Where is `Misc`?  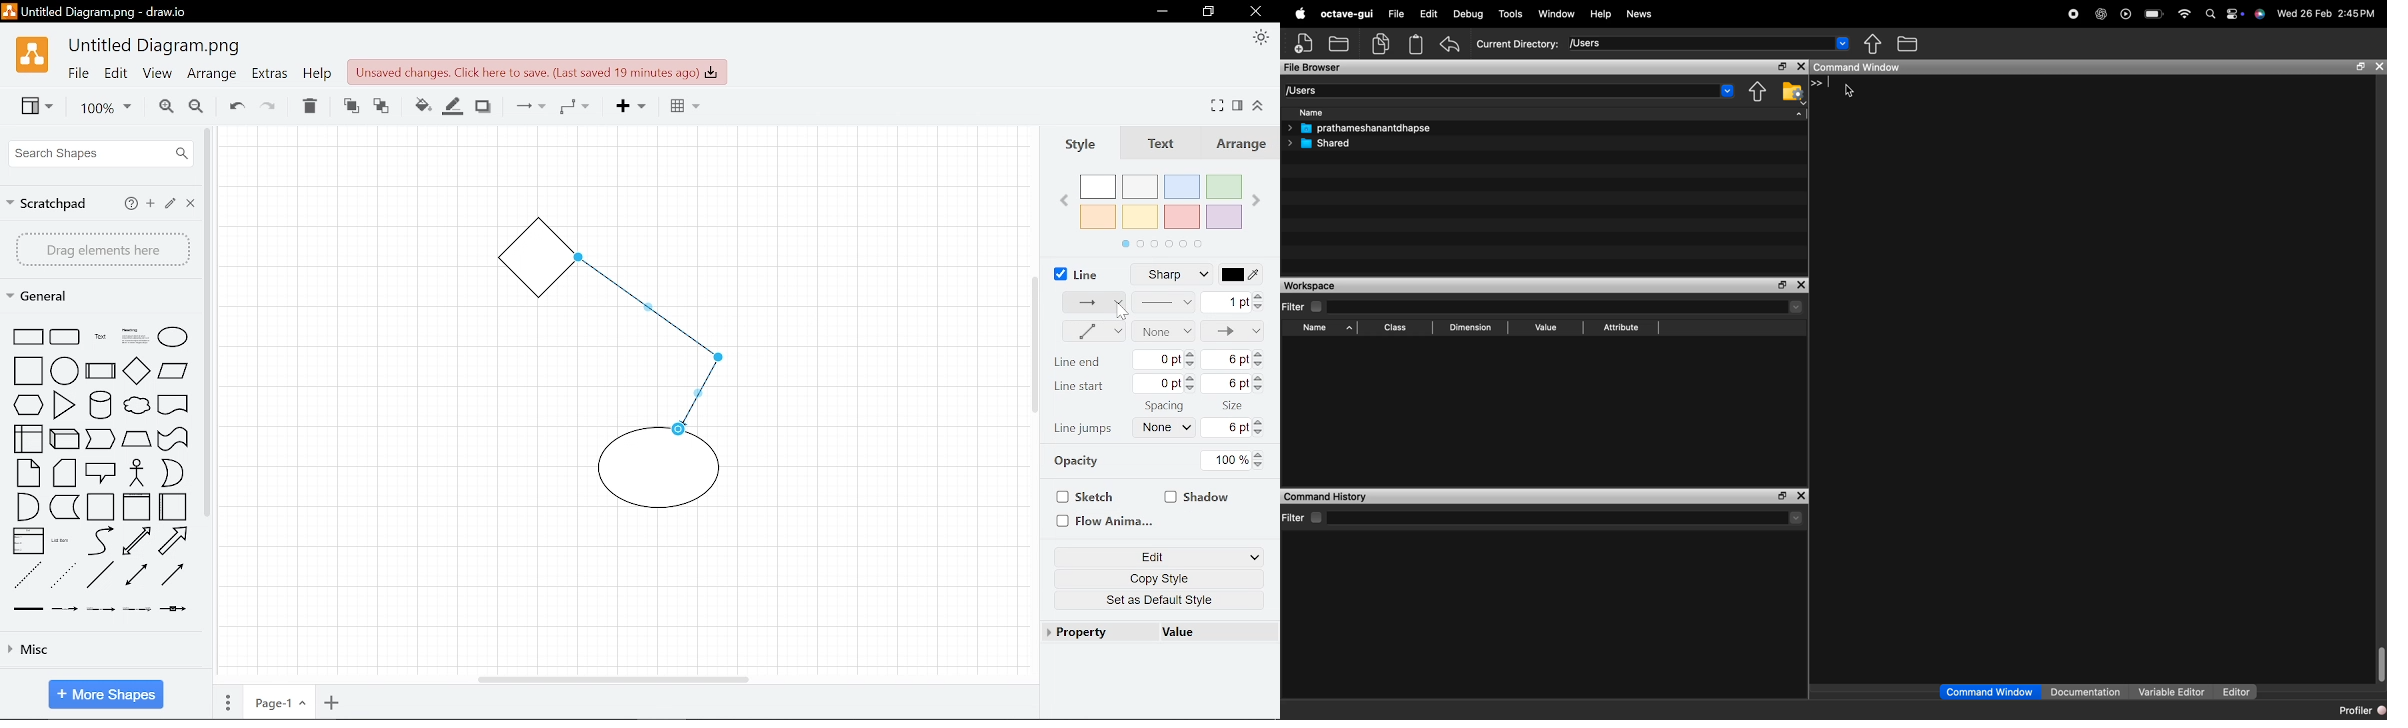
Misc is located at coordinates (102, 653).